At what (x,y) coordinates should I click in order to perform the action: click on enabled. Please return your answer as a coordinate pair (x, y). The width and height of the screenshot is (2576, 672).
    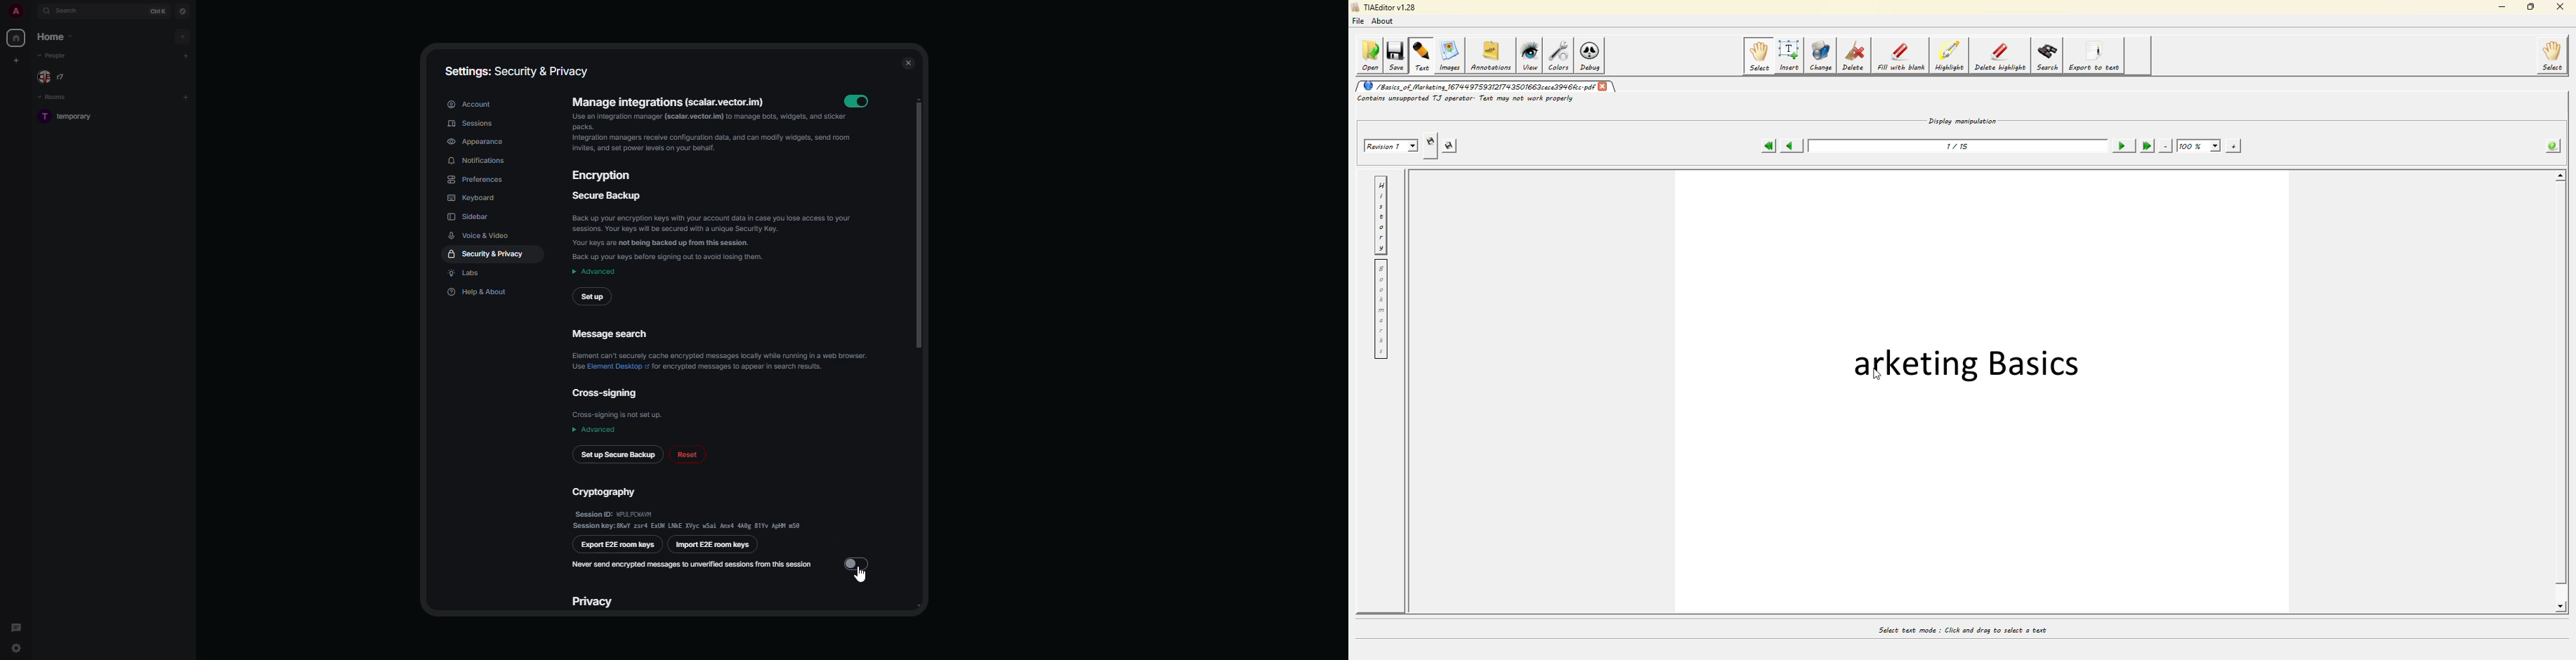
    Looking at the image, I should click on (860, 101).